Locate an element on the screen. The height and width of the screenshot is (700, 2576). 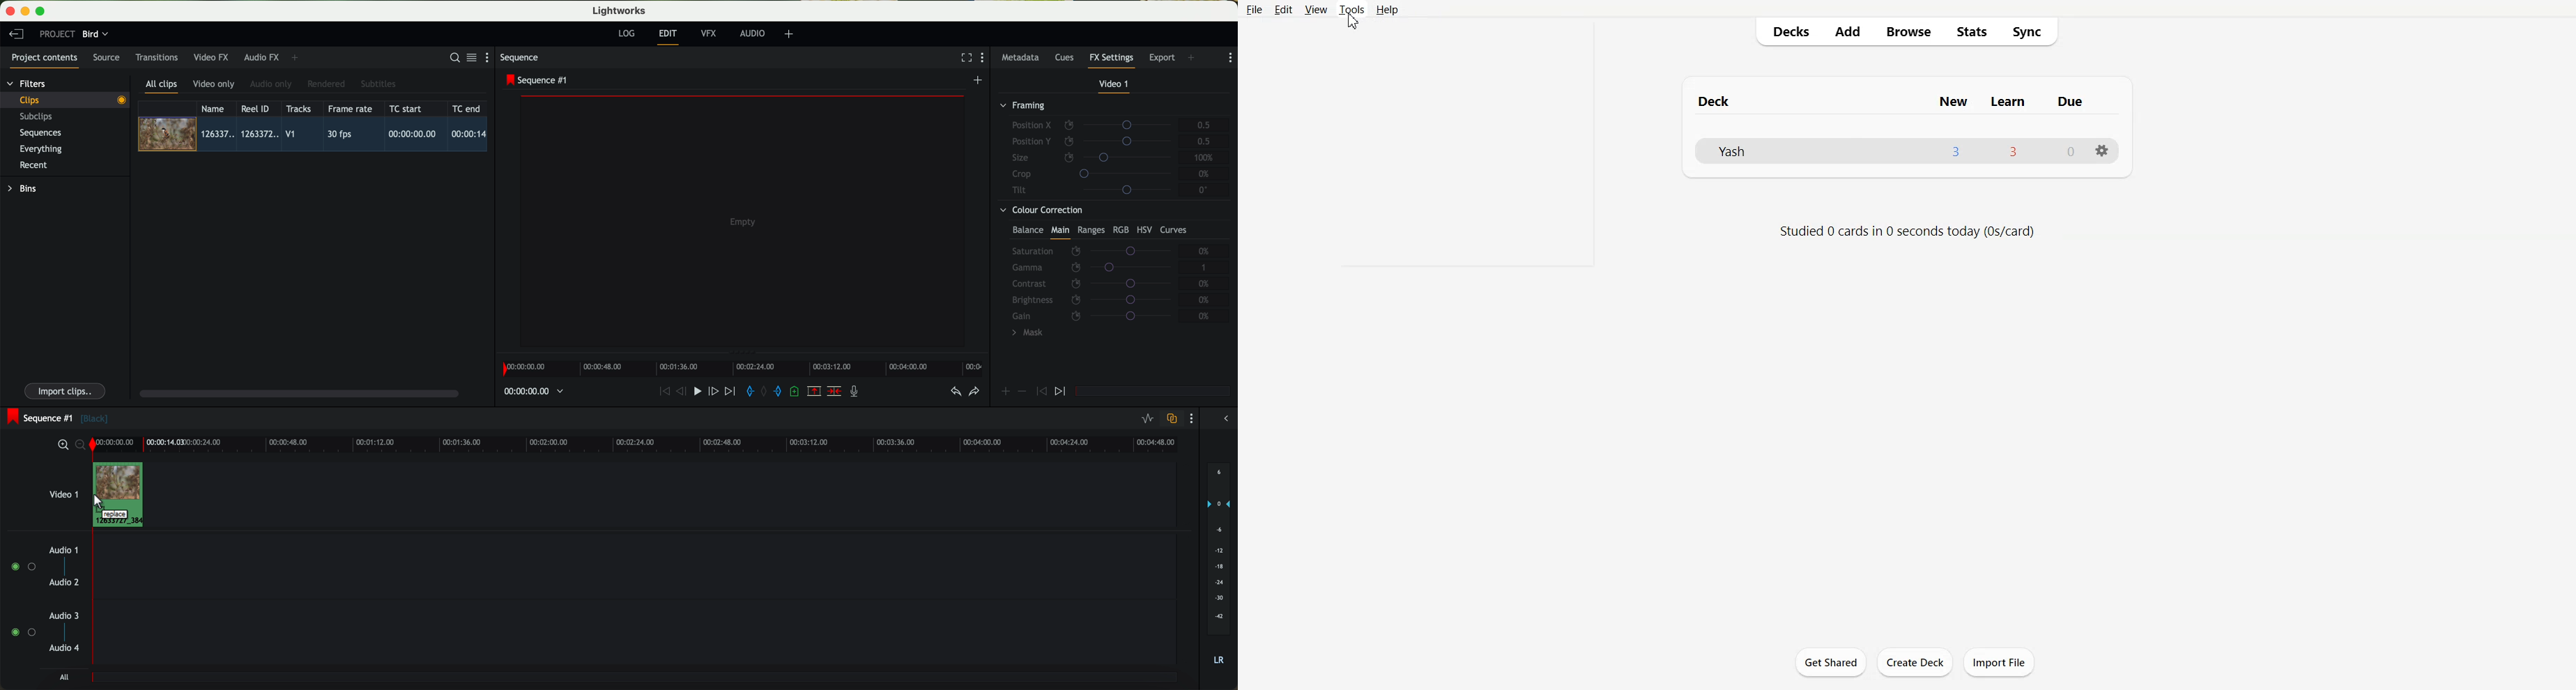
cursor is located at coordinates (1353, 21).